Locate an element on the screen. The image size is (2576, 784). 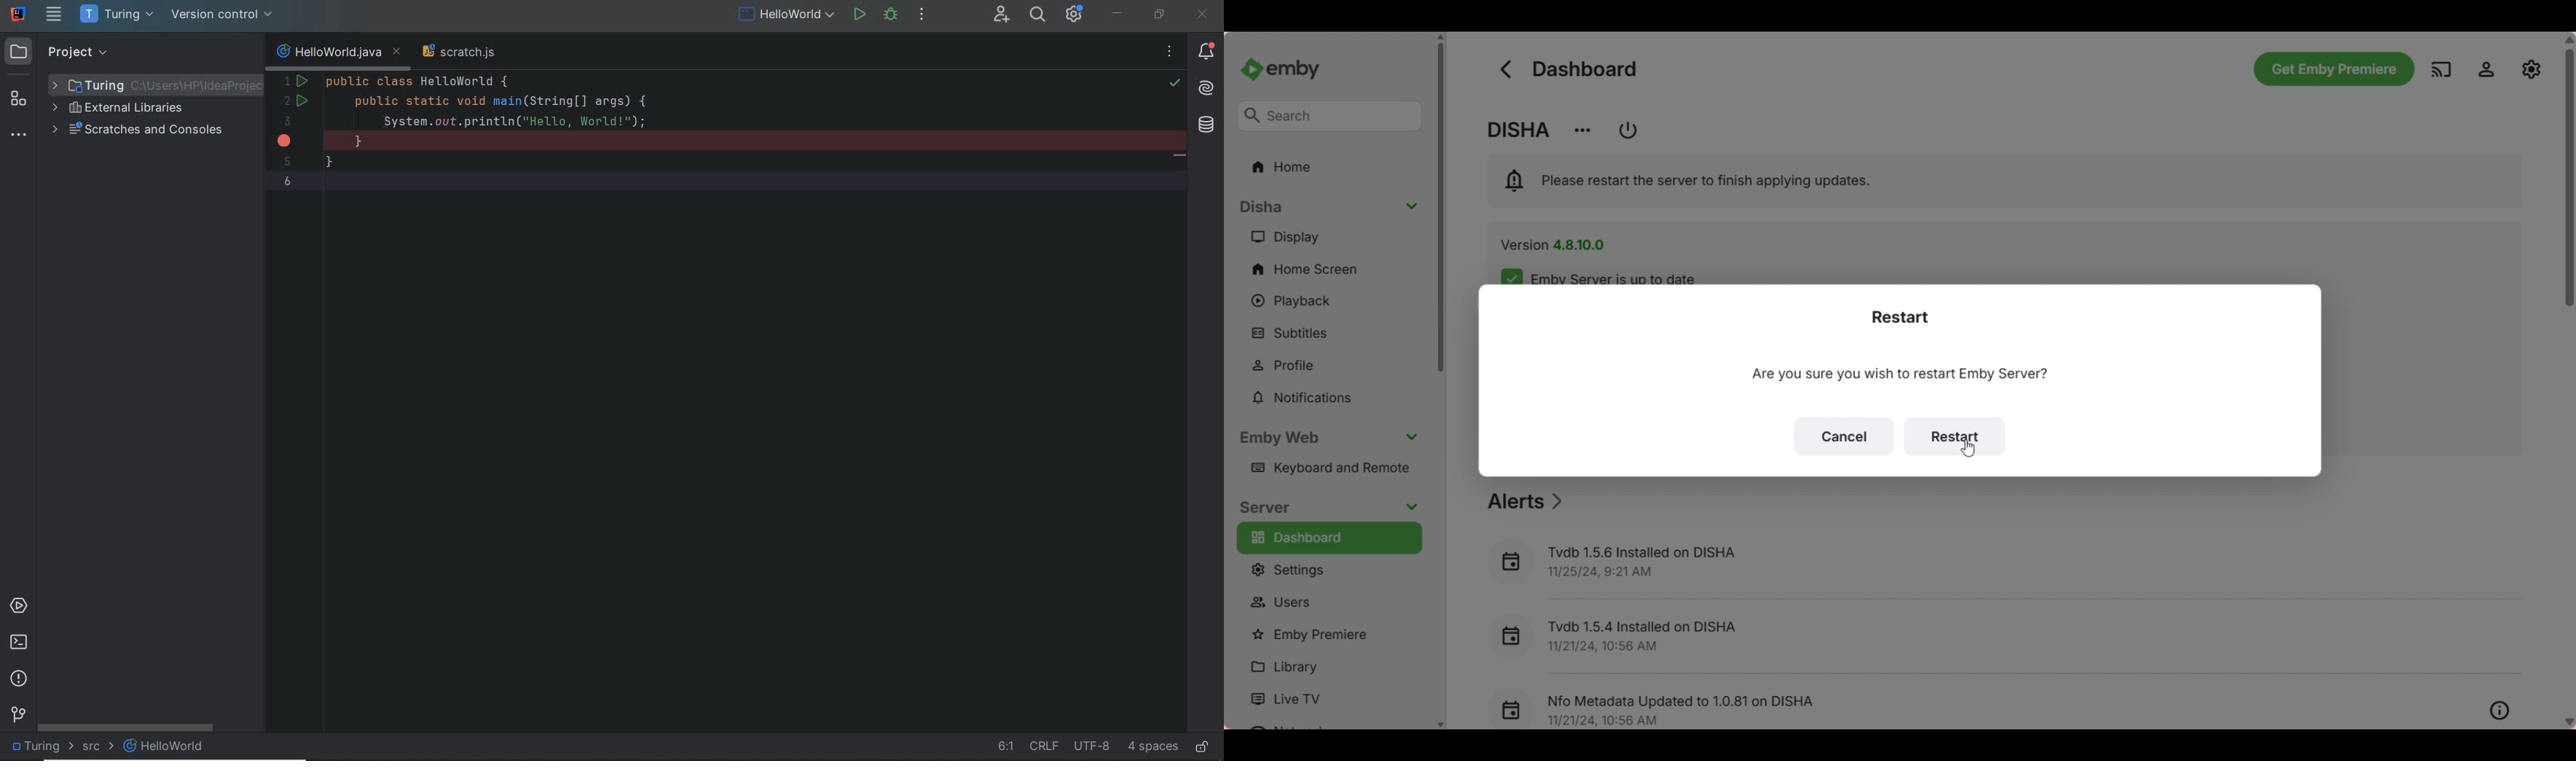
Playback is located at coordinates (1329, 301).